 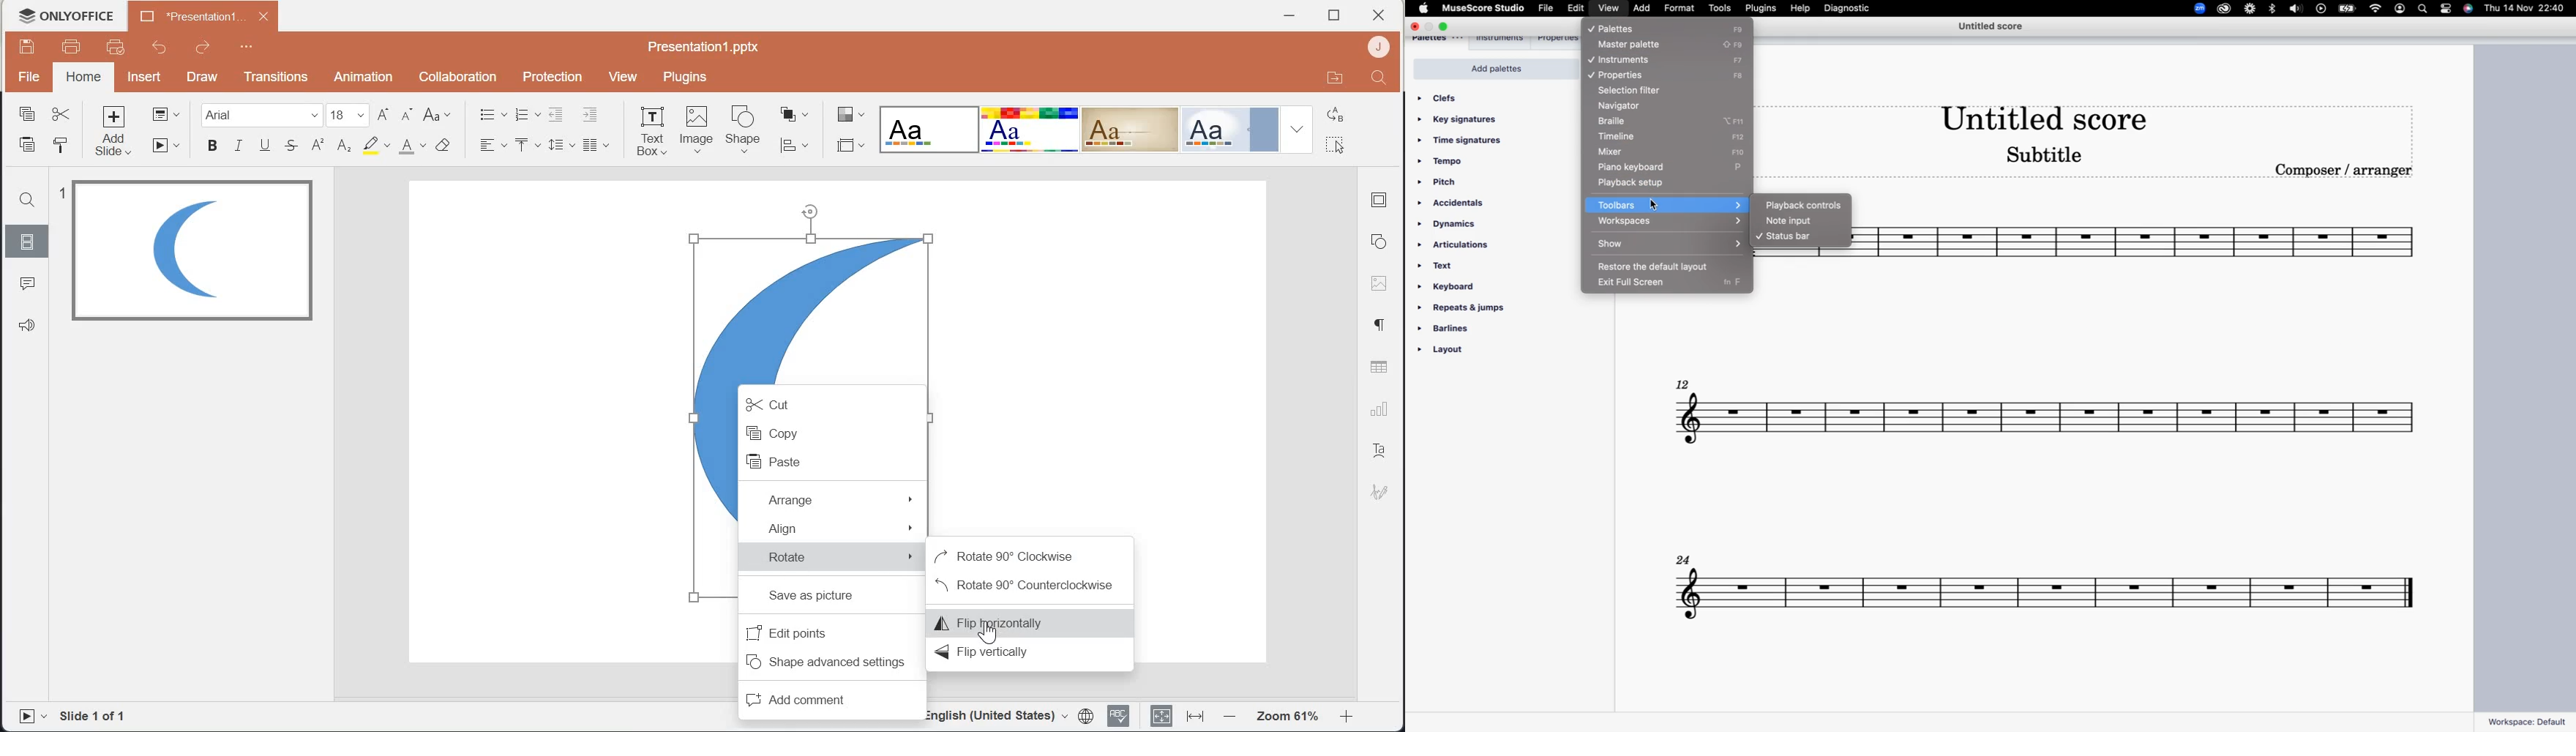 What do you see at coordinates (493, 144) in the screenshot?
I see `Horizontal Align` at bounding box center [493, 144].